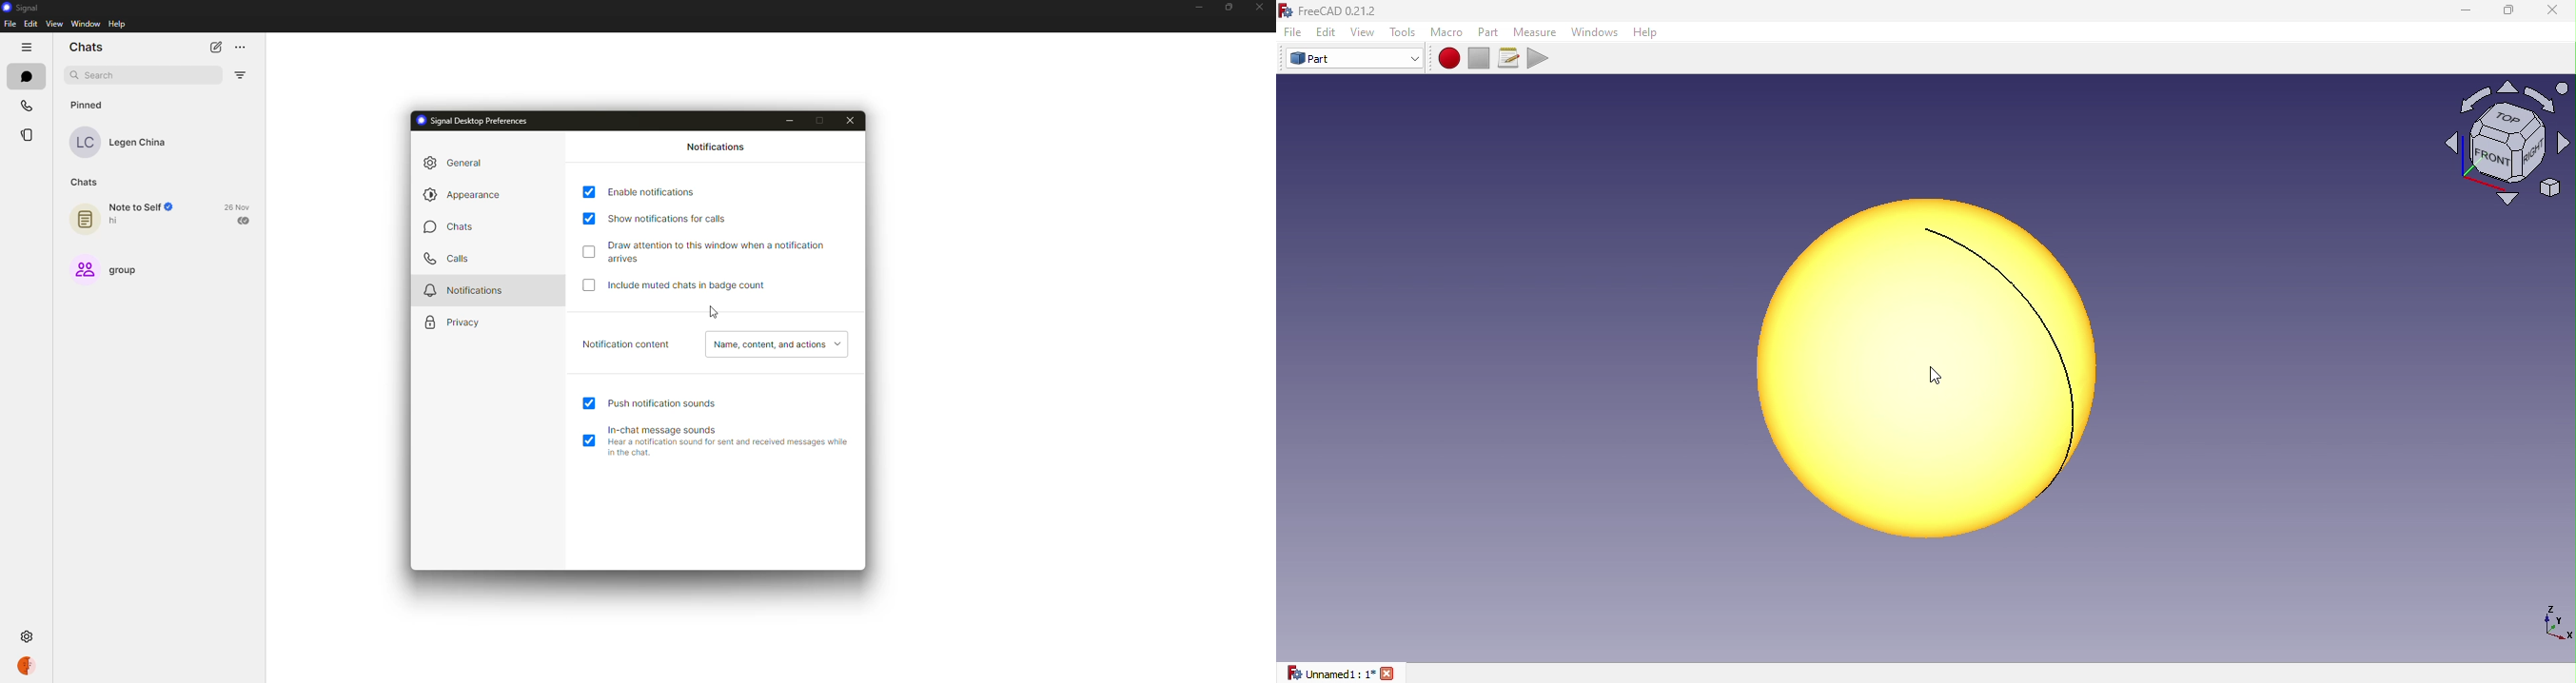 The height and width of the screenshot is (700, 2576). Describe the element at coordinates (624, 344) in the screenshot. I see `notification  content` at that location.